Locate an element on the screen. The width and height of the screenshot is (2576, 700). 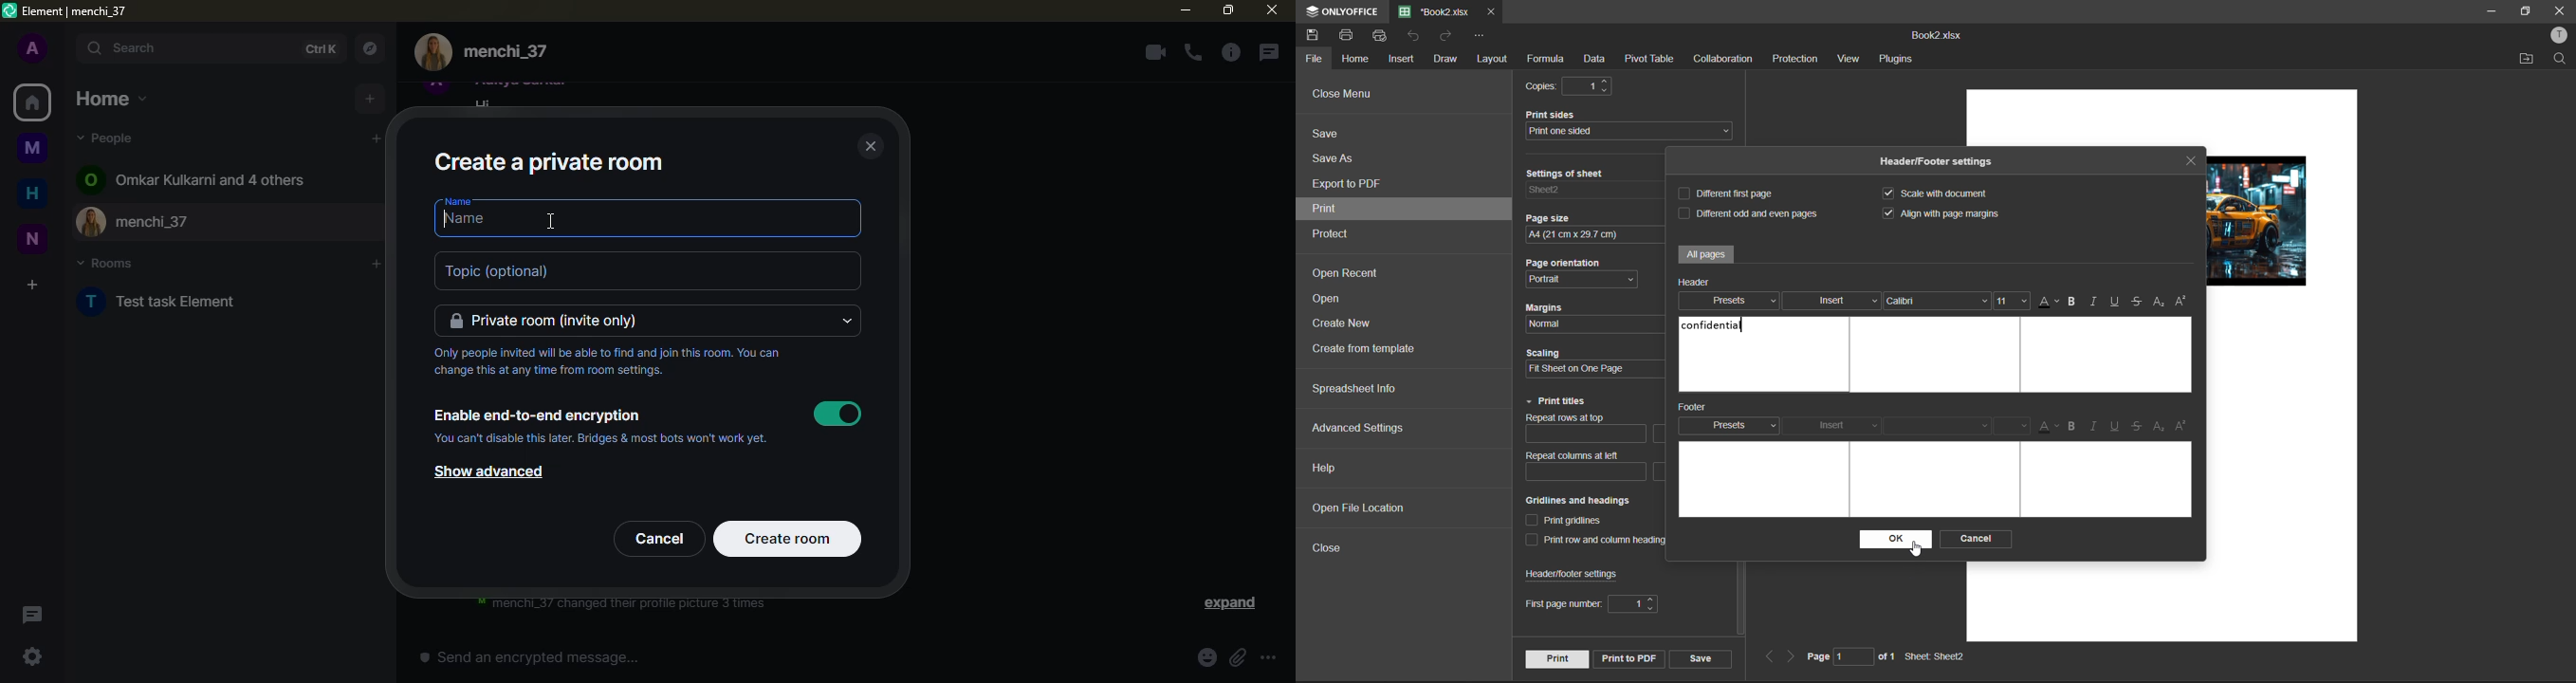
quick settings is located at coordinates (32, 656).